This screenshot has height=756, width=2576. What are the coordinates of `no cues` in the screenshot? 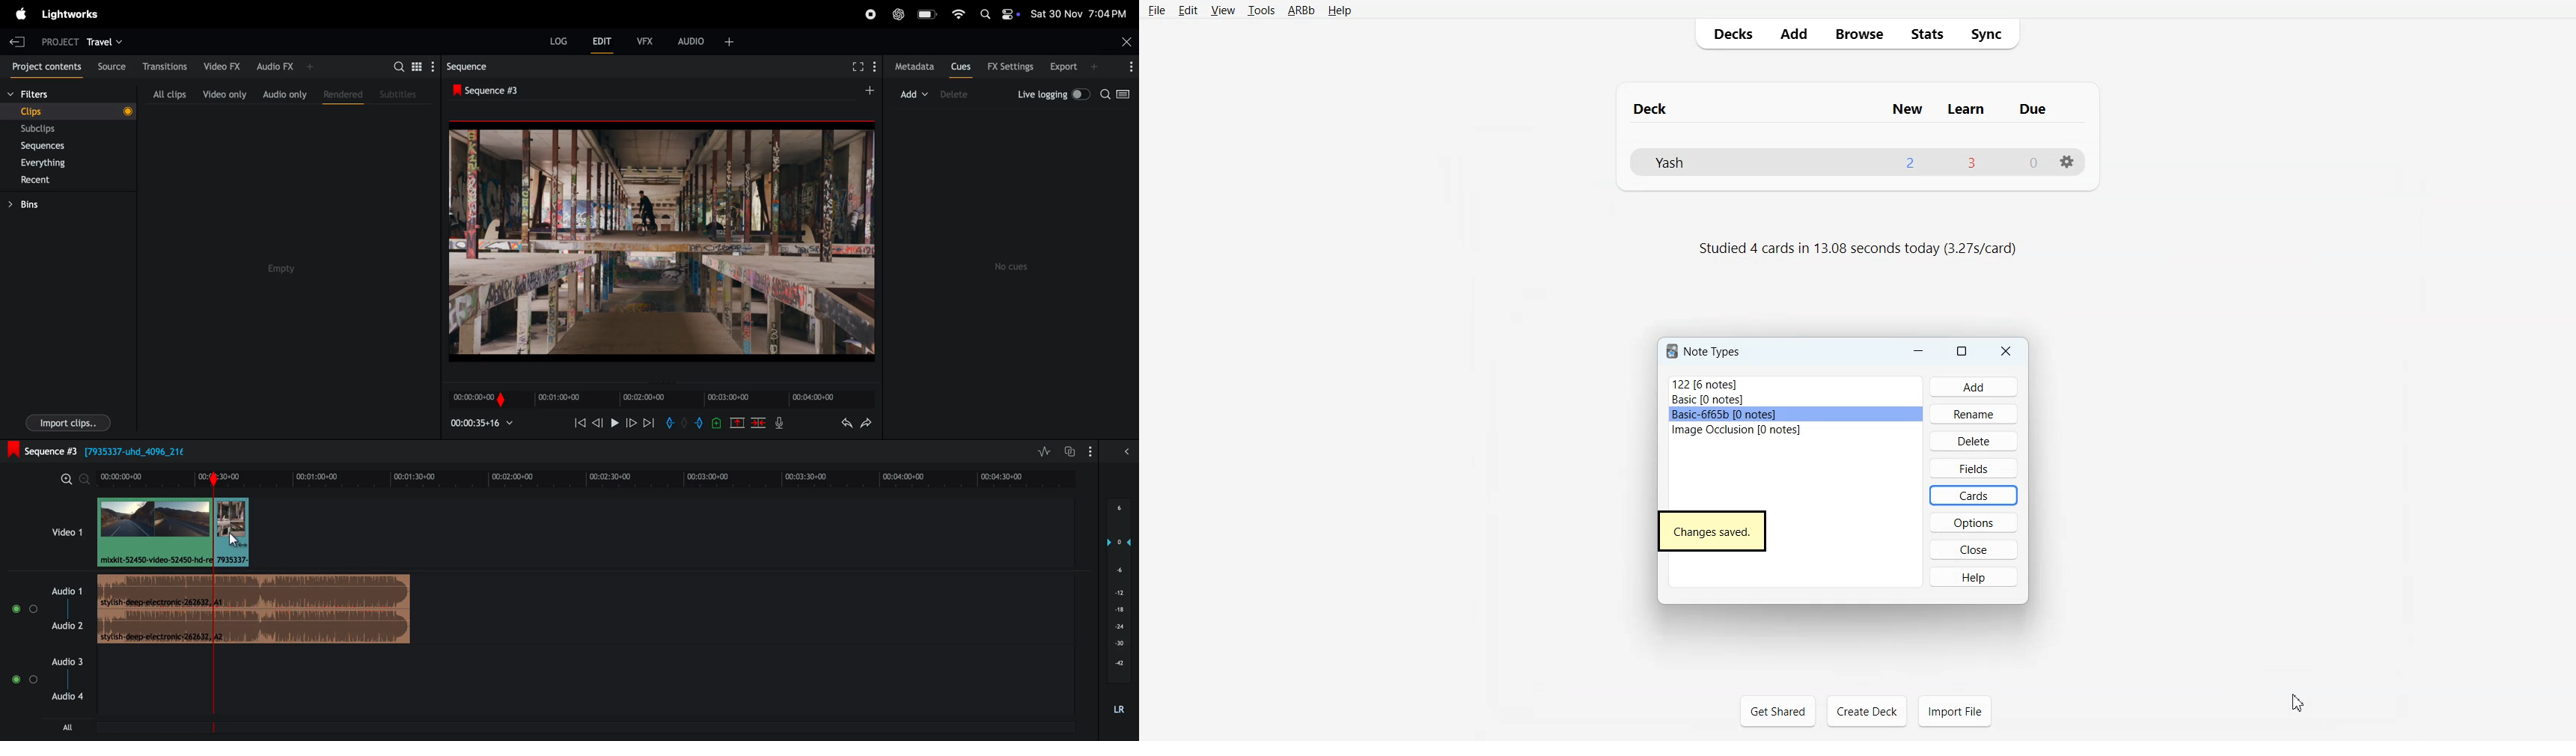 It's located at (1014, 267).